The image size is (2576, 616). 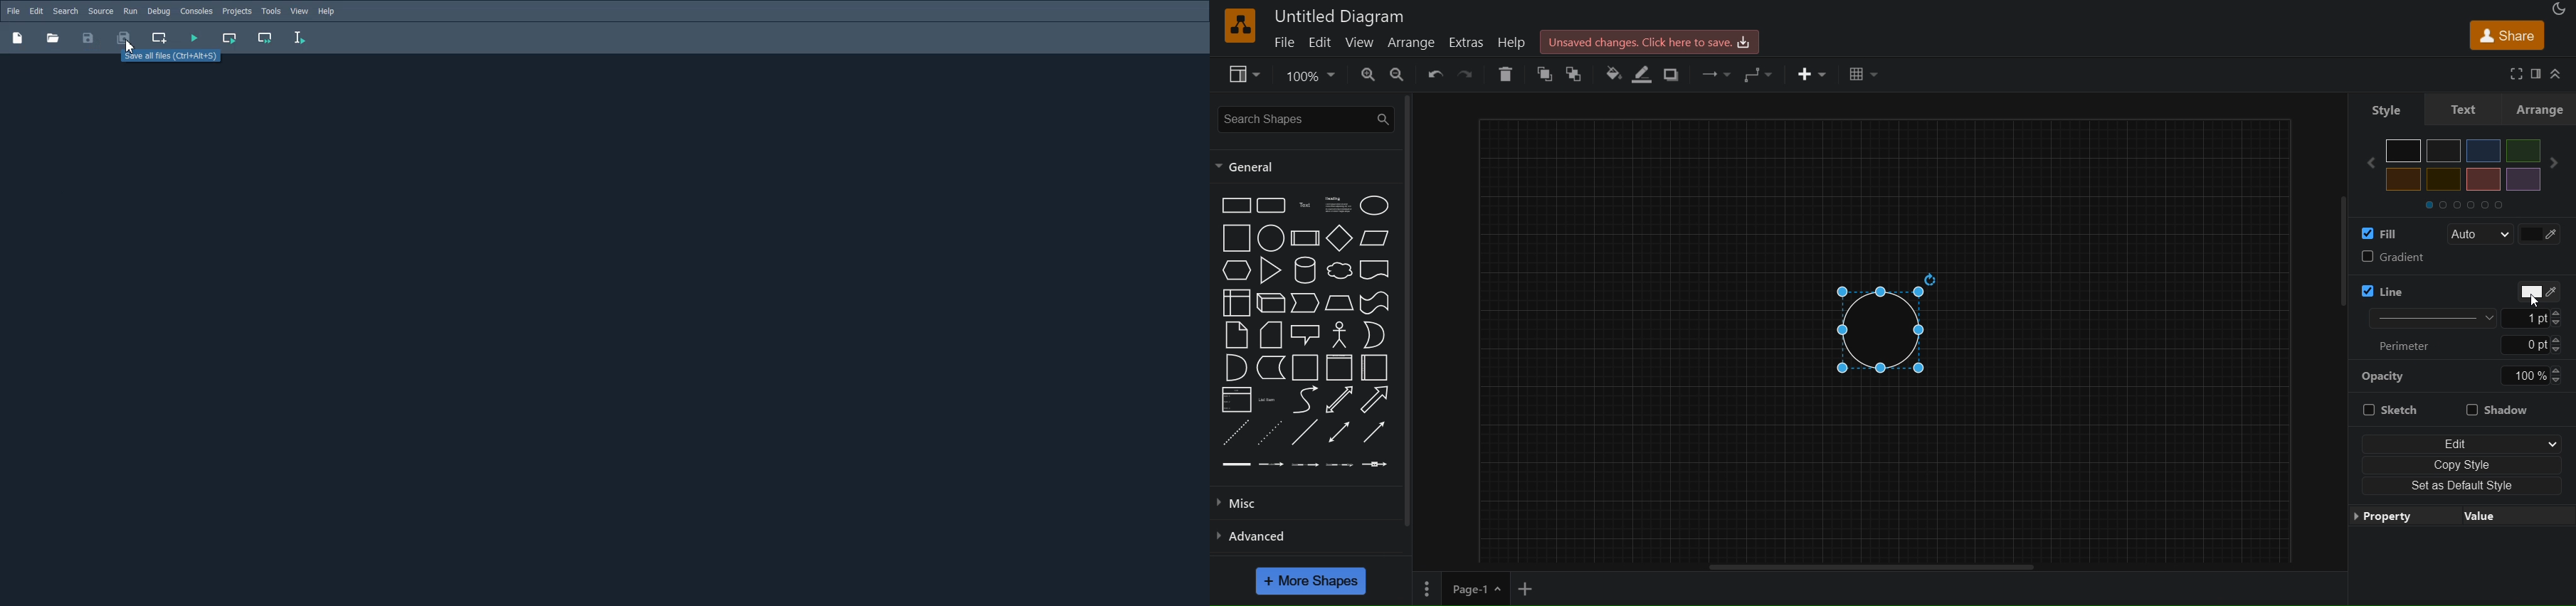 What do you see at coordinates (131, 46) in the screenshot?
I see `Cursor` at bounding box center [131, 46].